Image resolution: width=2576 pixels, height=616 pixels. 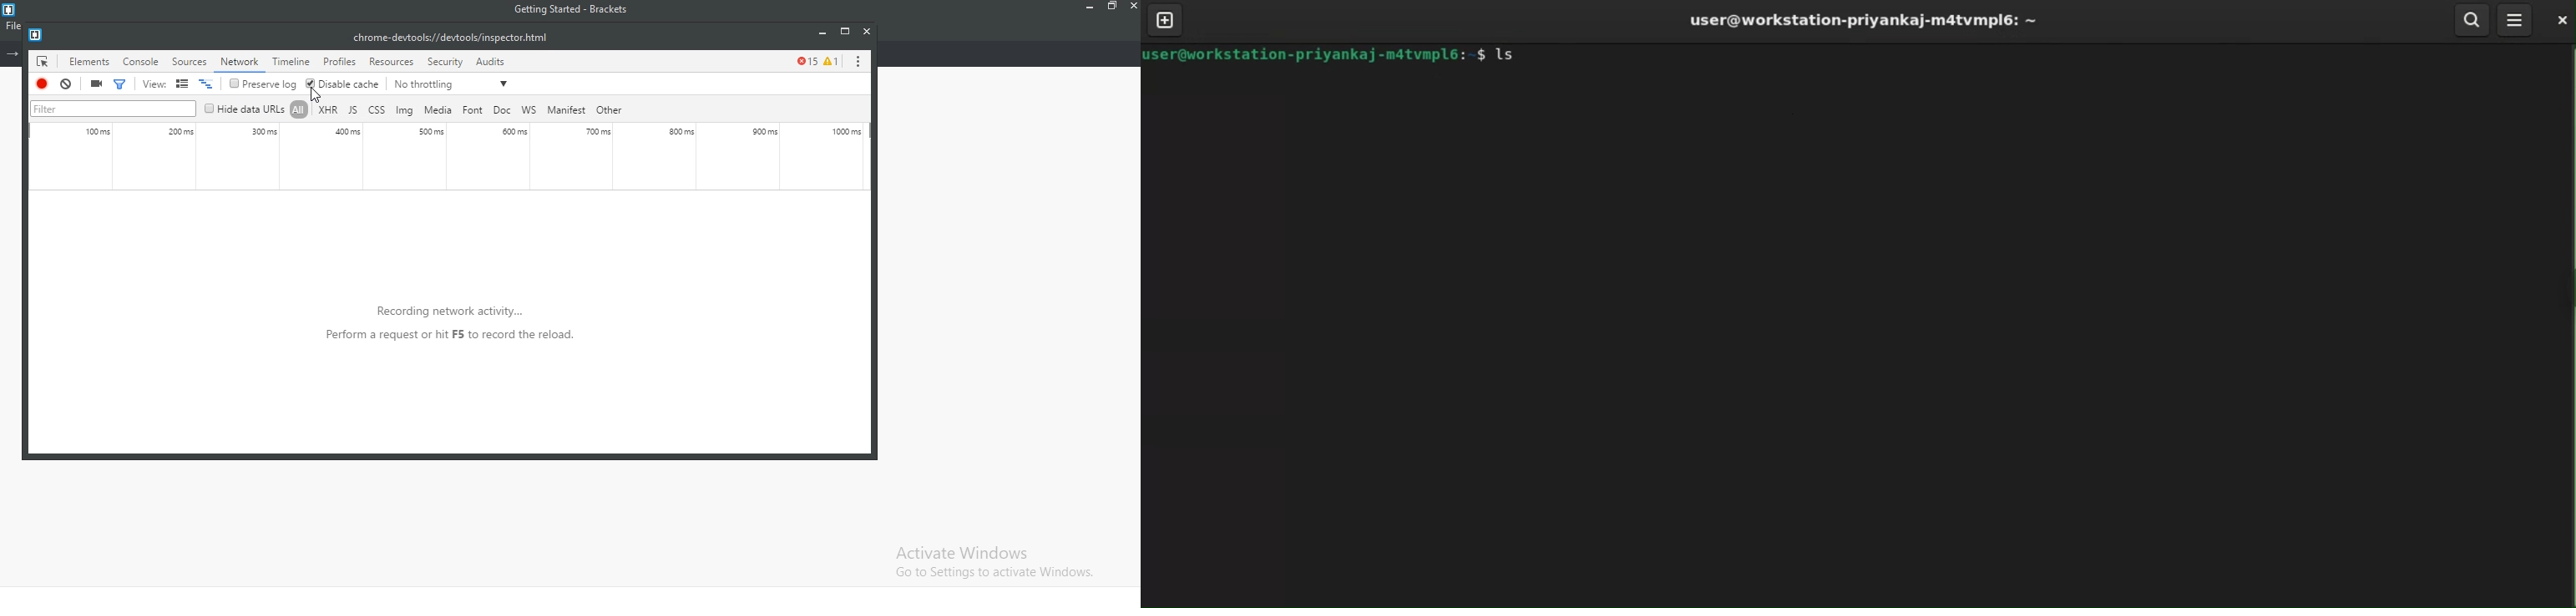 I want to click on record, so click(x=96, y=84).